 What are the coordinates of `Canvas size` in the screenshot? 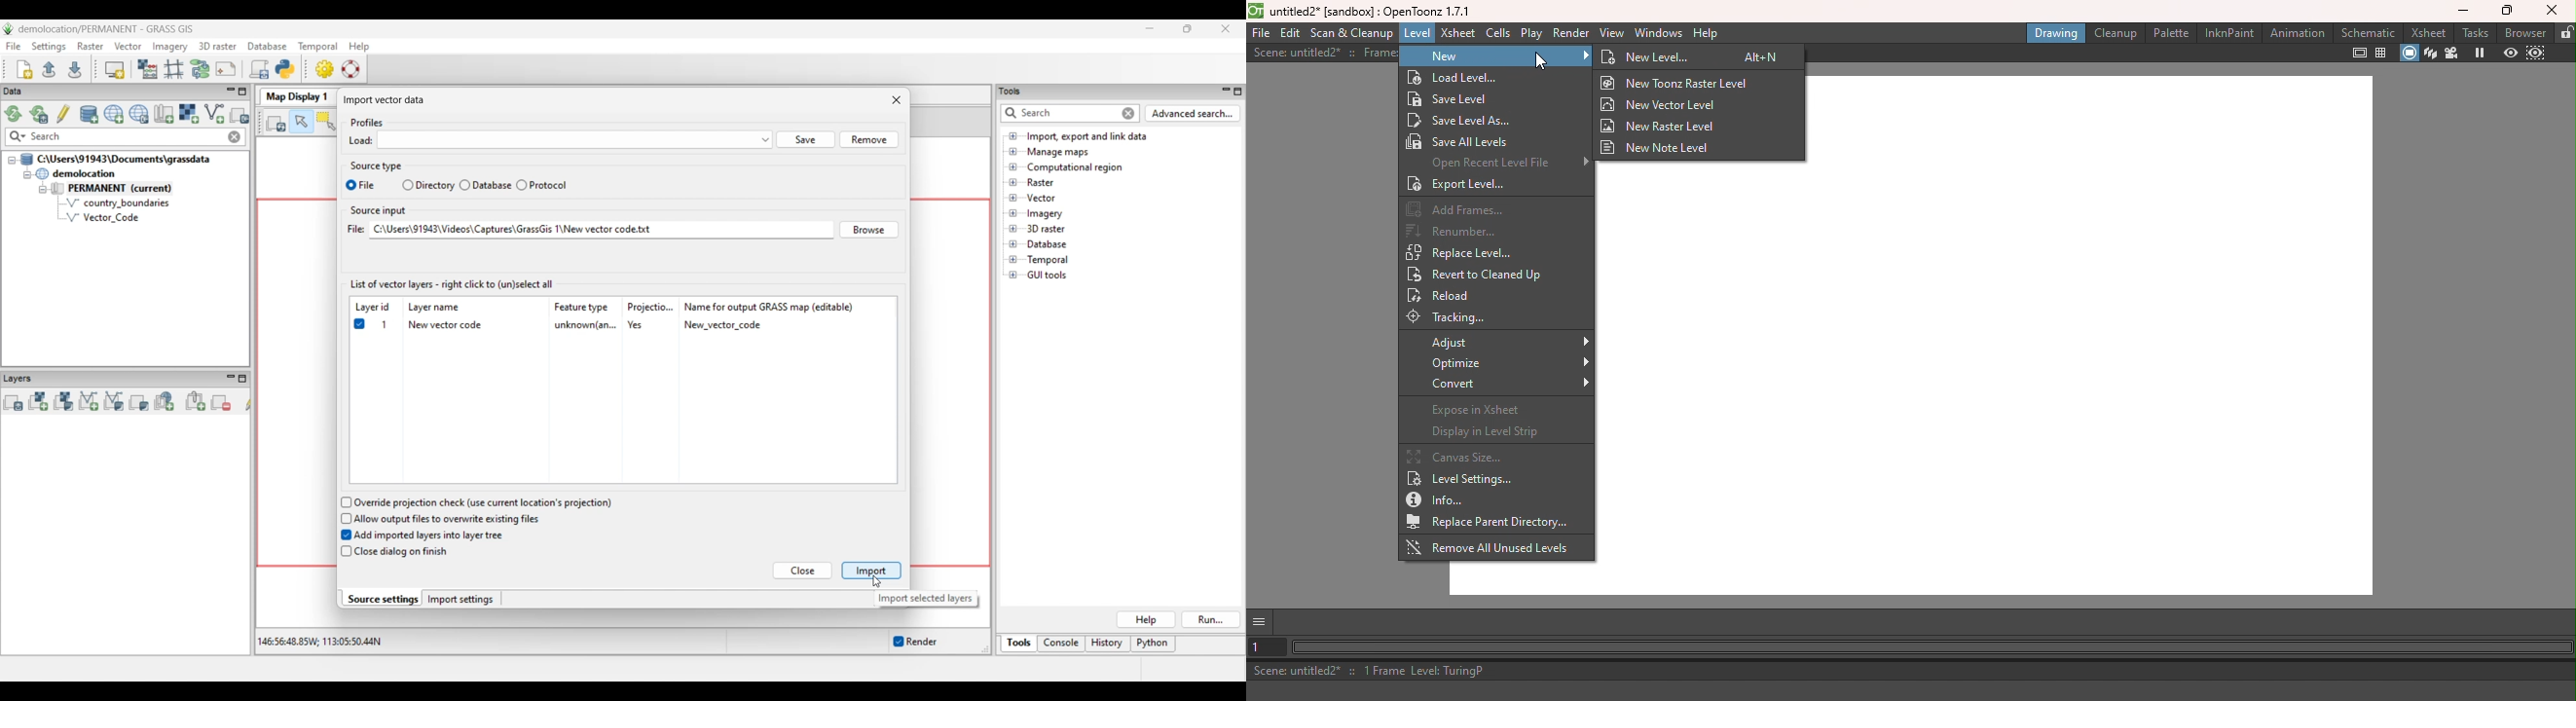 It's located at (1458, 457).